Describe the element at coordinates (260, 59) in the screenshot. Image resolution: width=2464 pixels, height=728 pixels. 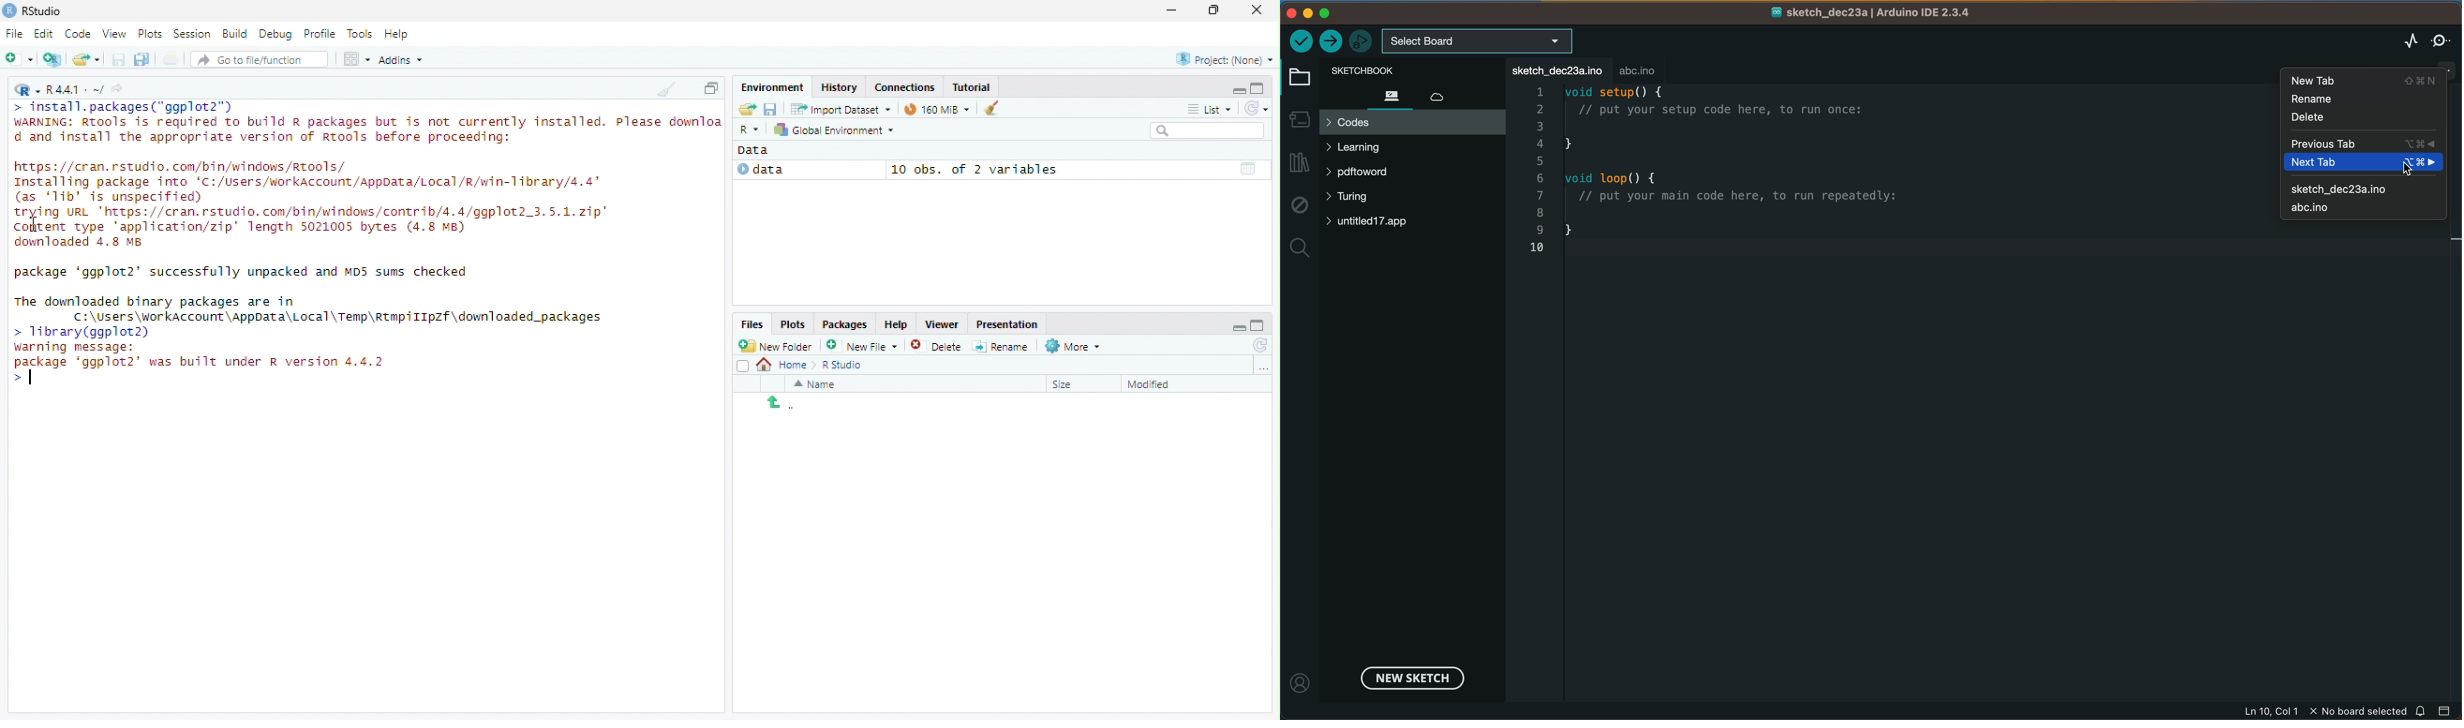
I see `Go to file/function` at that location.